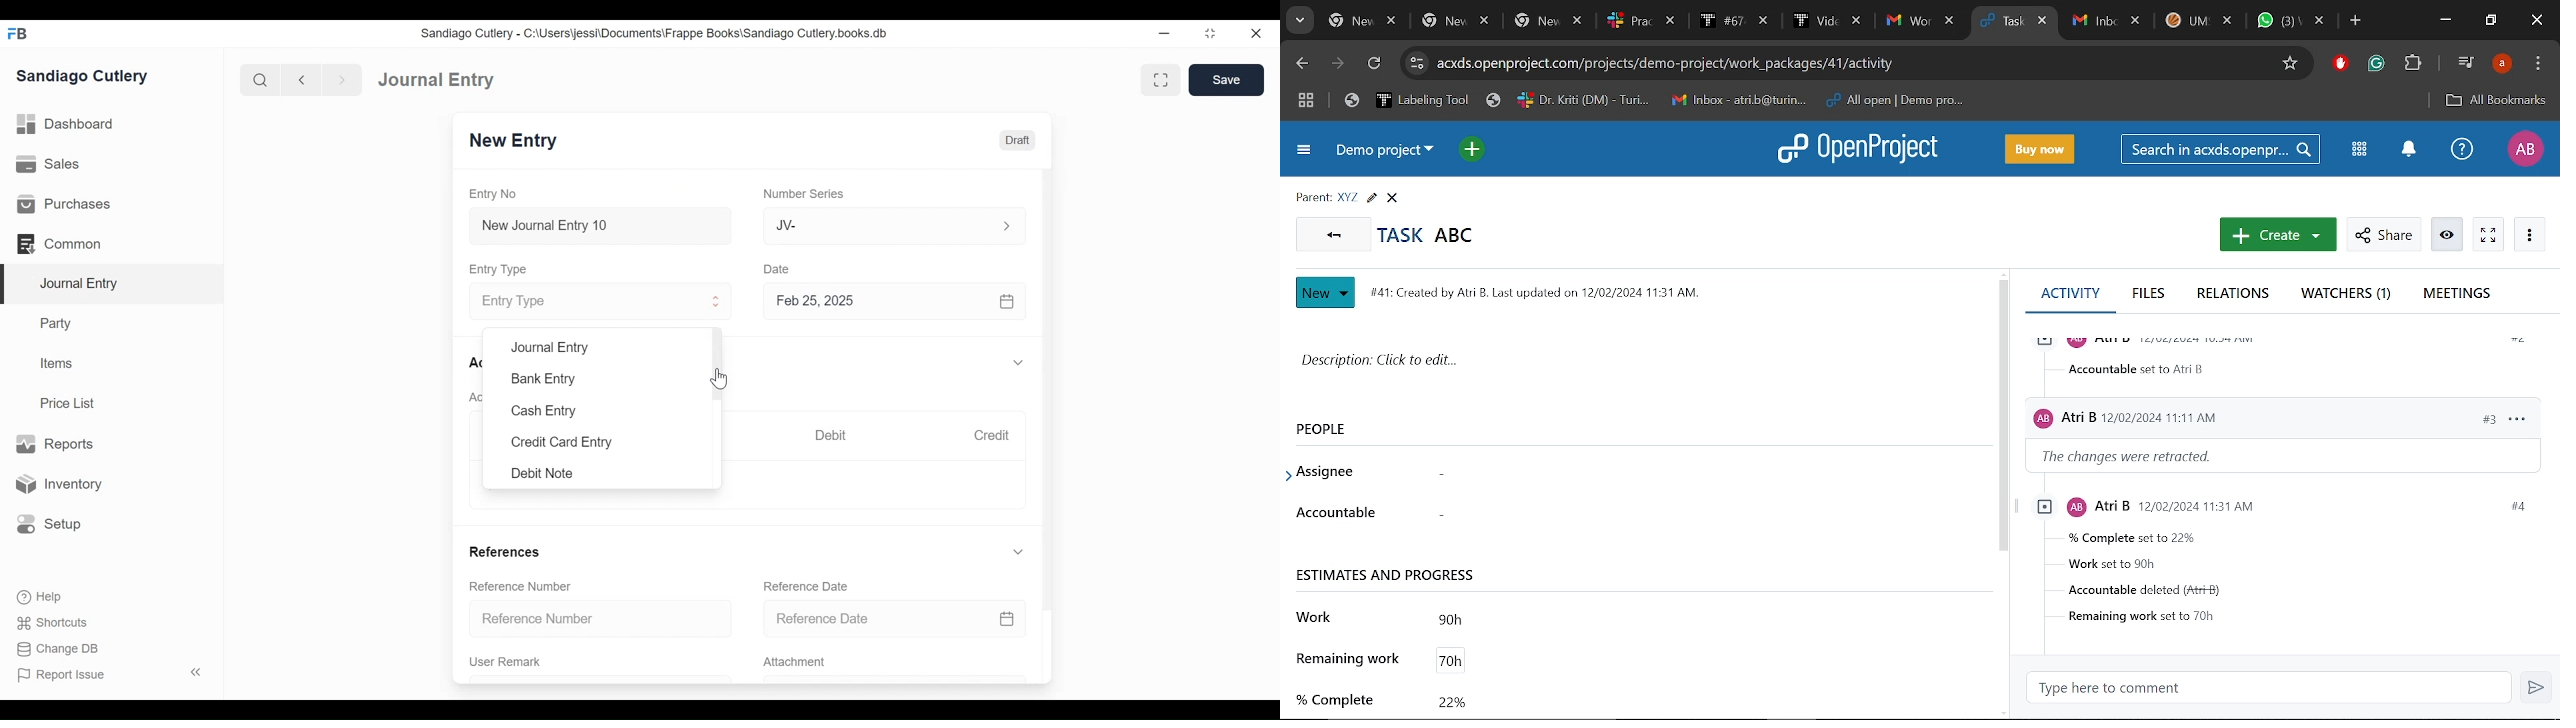 The image size is (2576, 728). What do you see at coordinates (603, 619) in the screenshot?
I see `Reference Number` at bounding box center [603, 619].